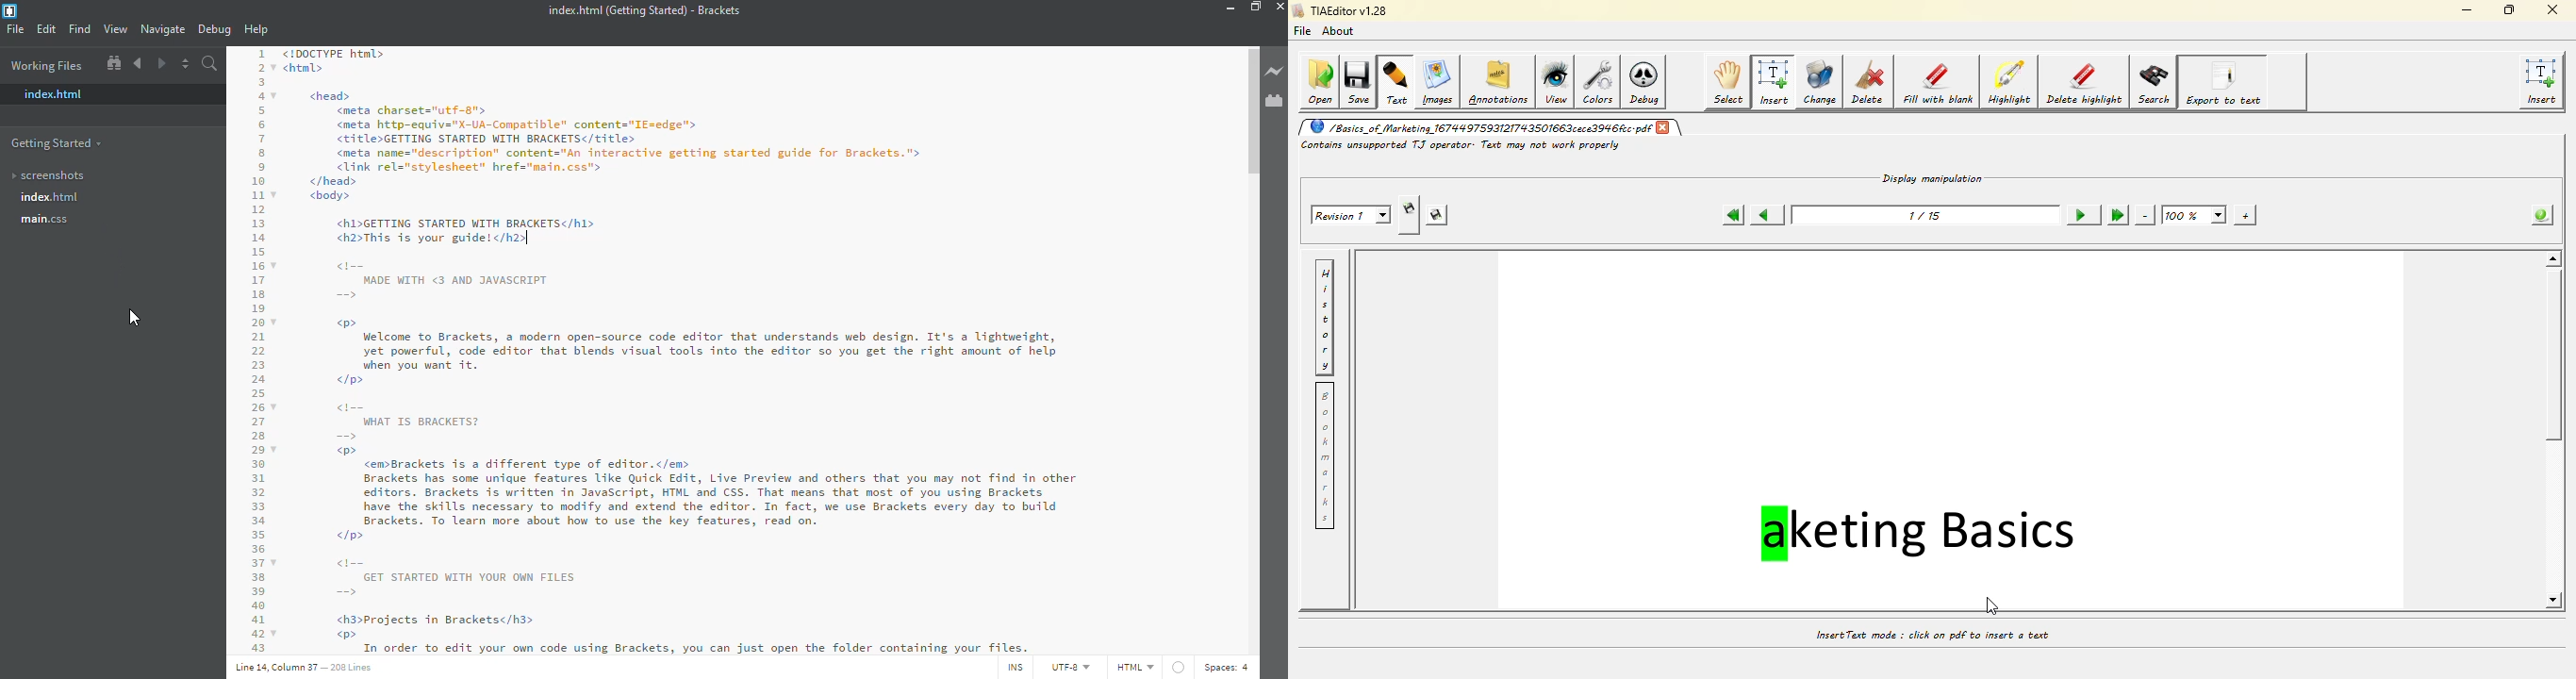 The height and width of the screenshot is (700, 2576). What do you see at coordinates (113, 63) in the screenshot?
I see `show in file tree` at bounding box center [113, 63].